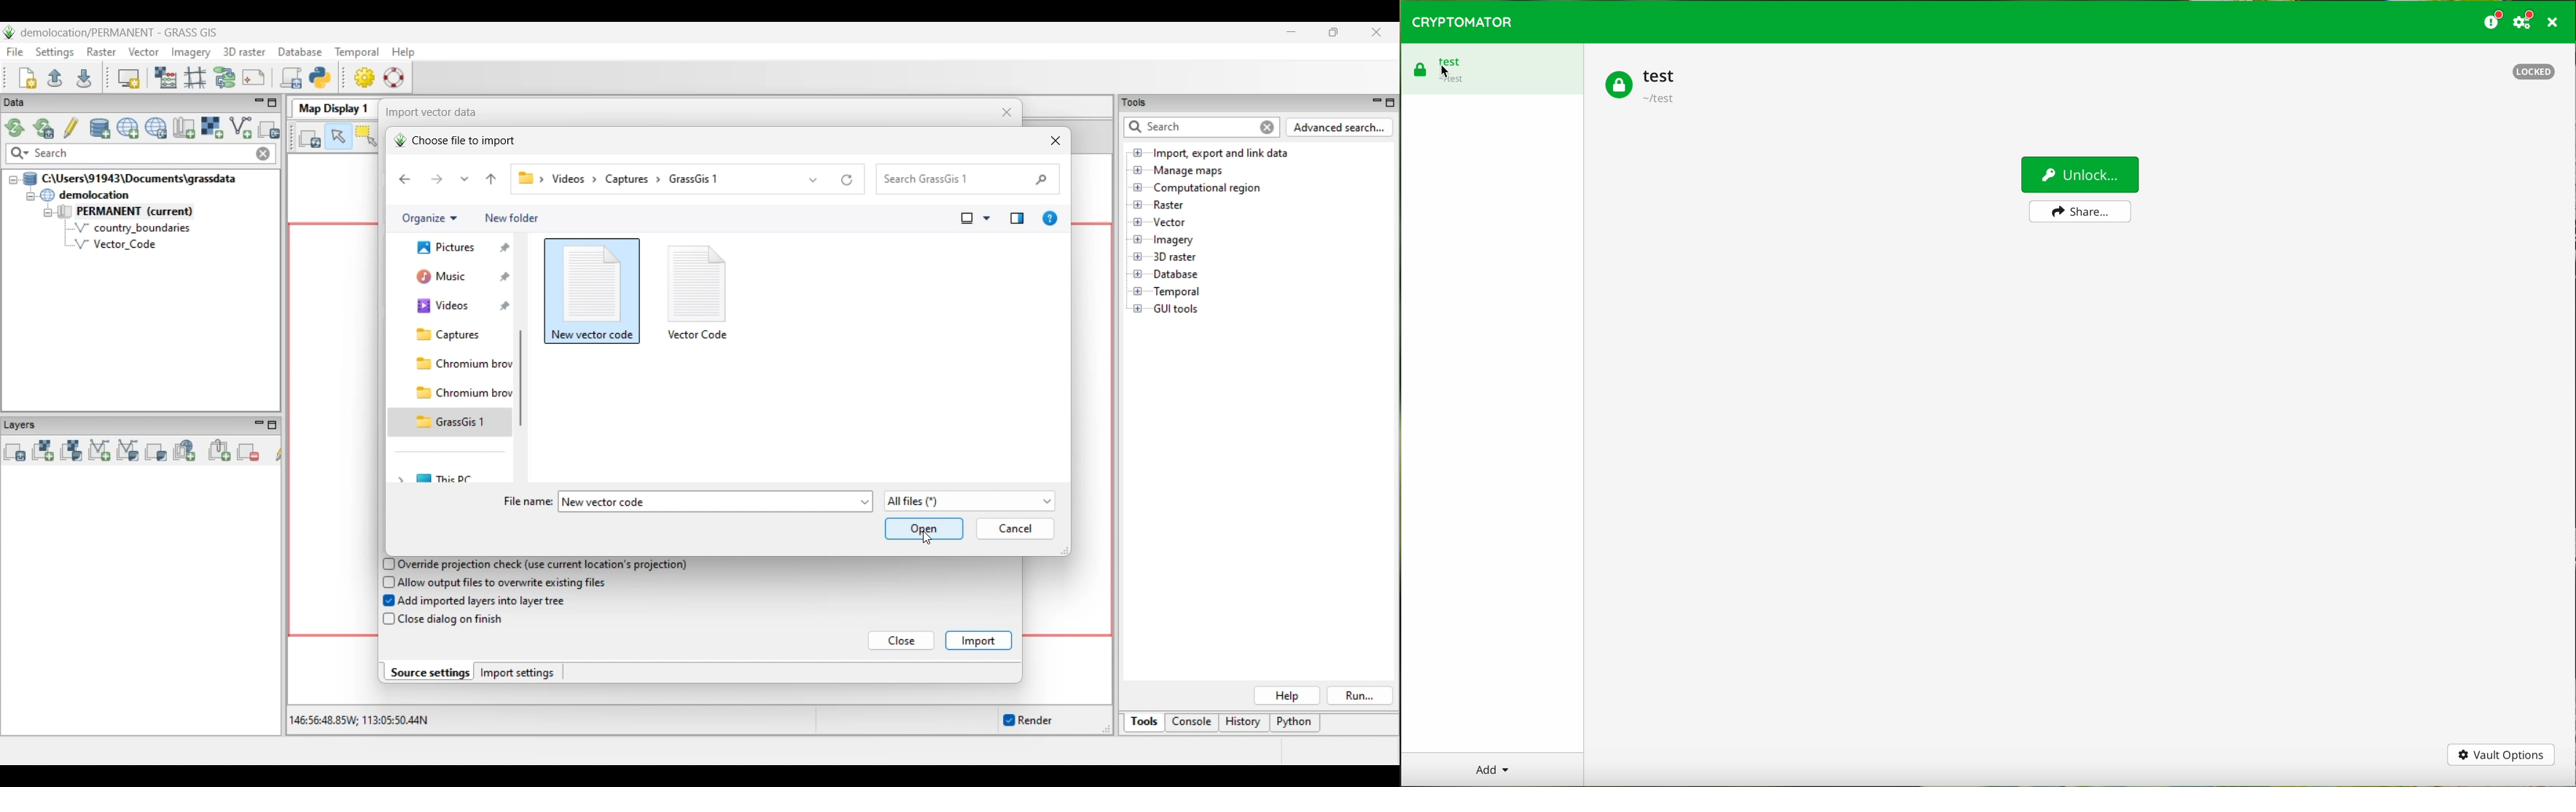  Describe the element at coordinates (128, 128) in the screenshot. I see `Create new project (location) to current GRASS database` at that location.